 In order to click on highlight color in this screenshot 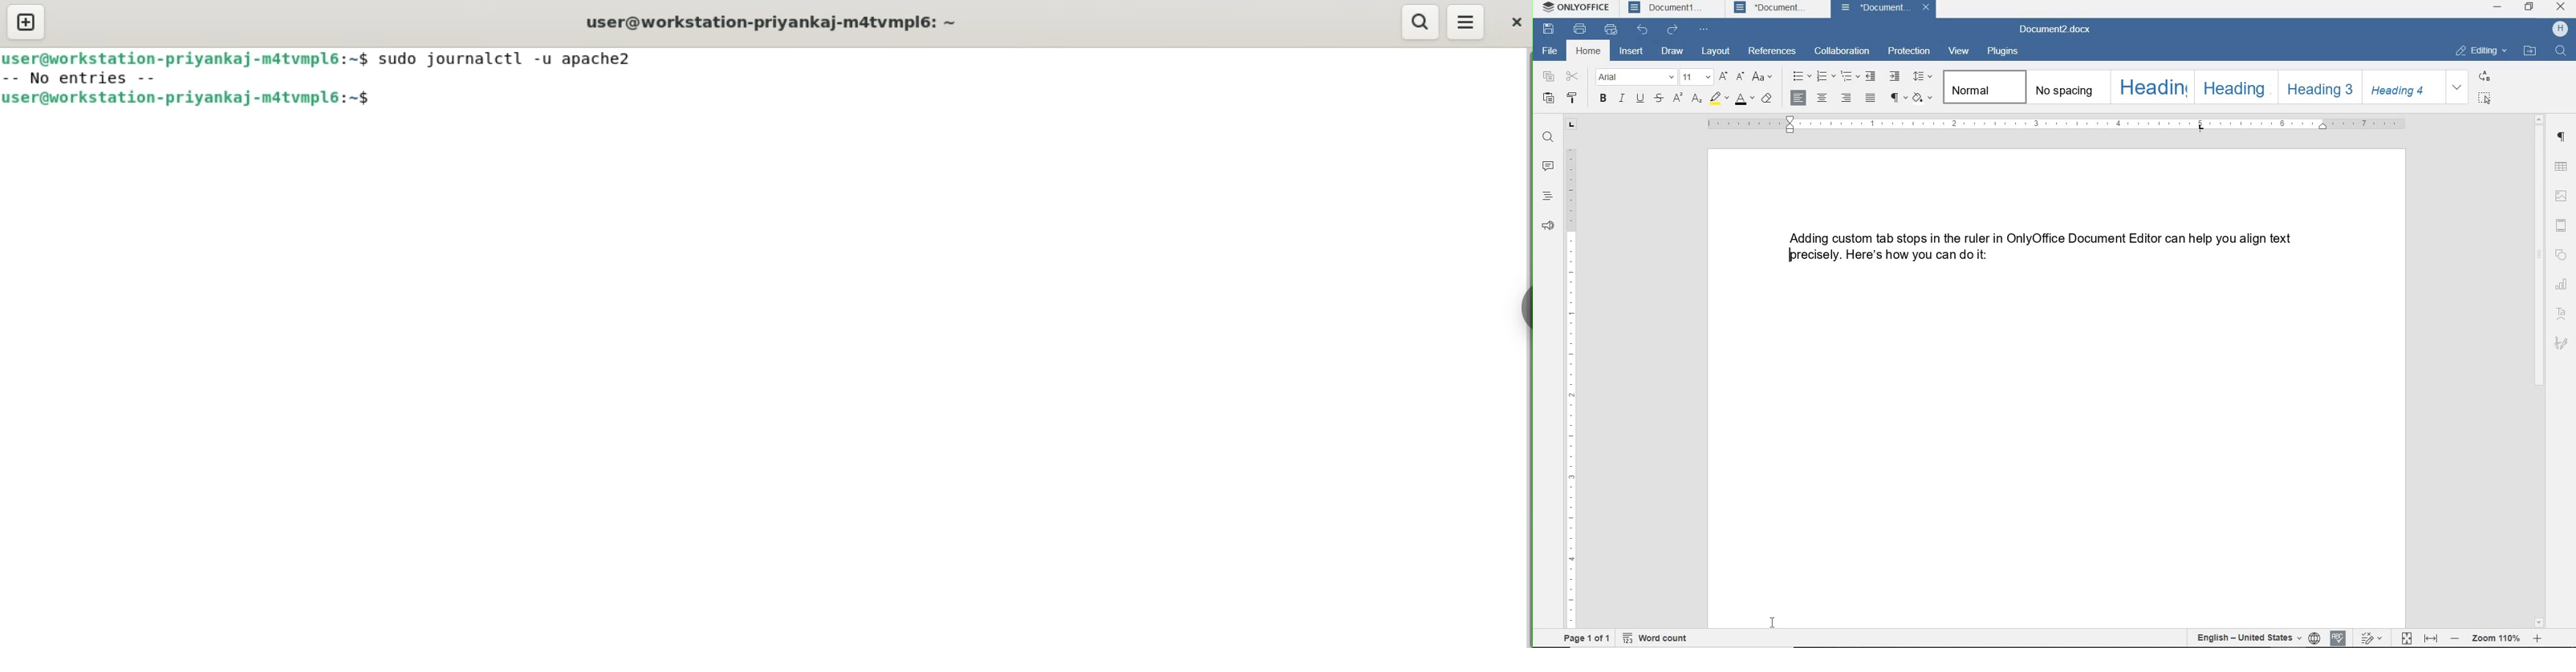, I will do `click(1718, 99)`.